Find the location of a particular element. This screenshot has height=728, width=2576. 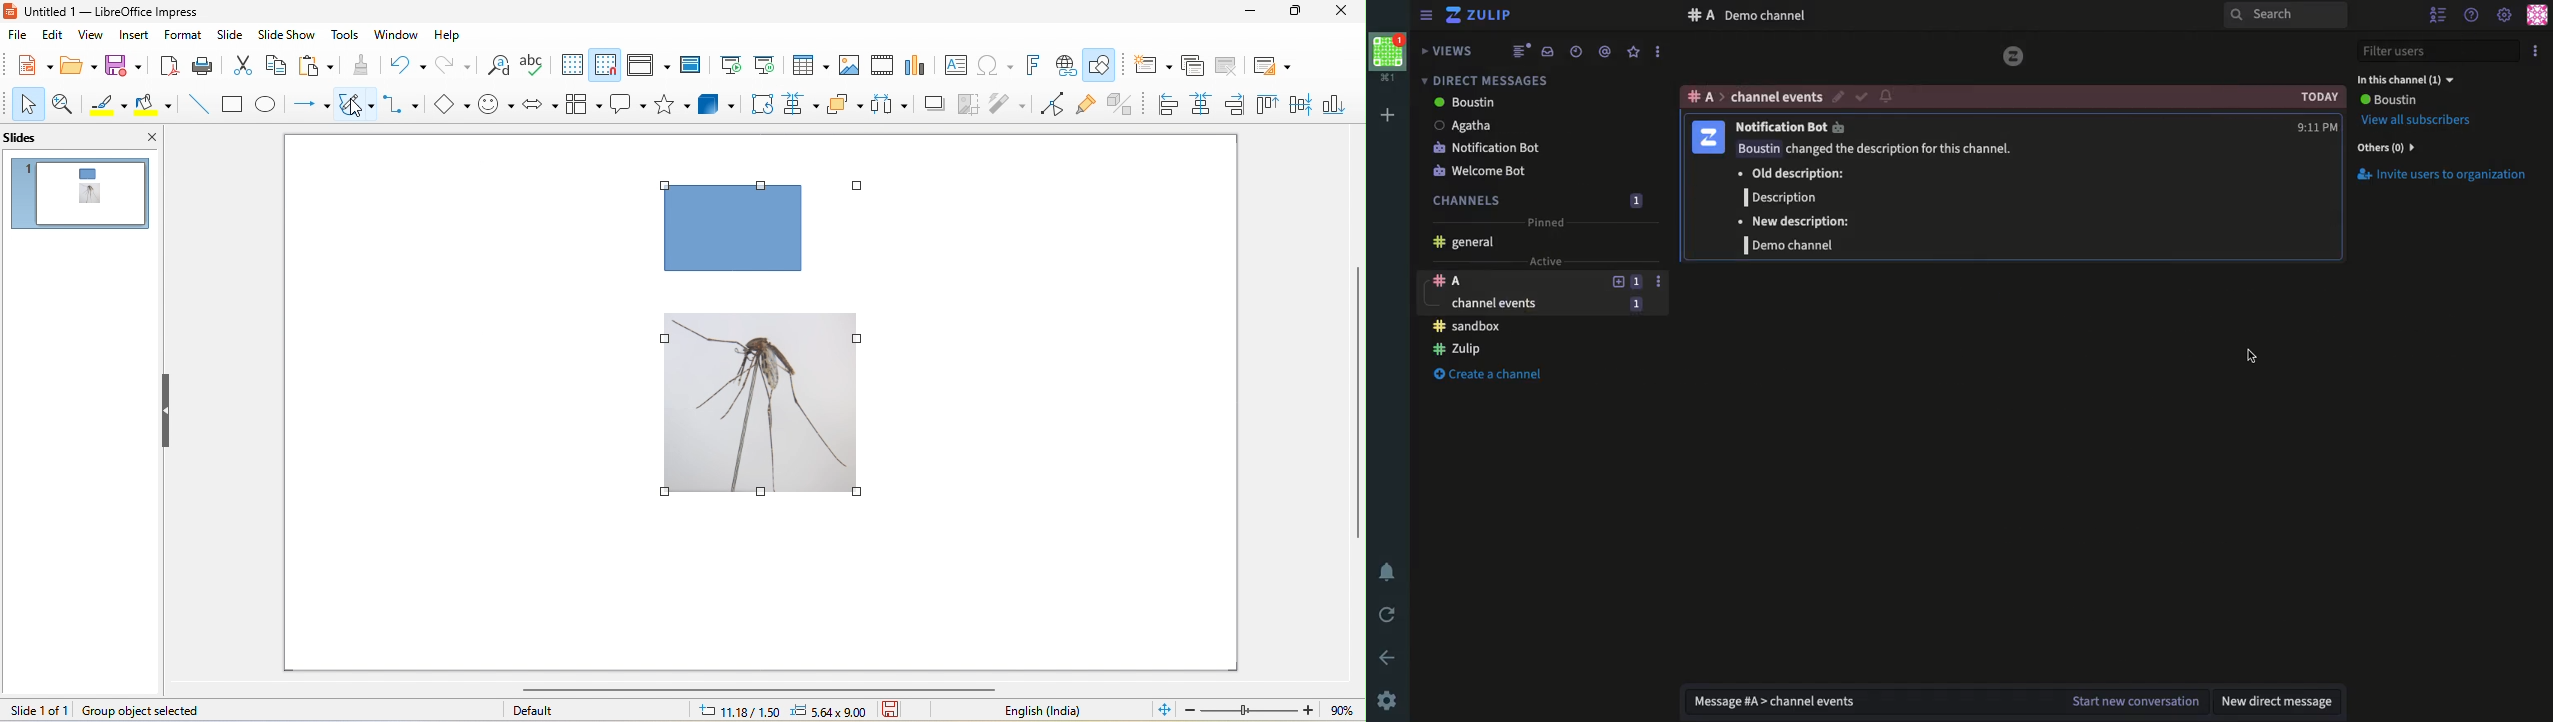

find and replace is located at coordinates (501, 68).